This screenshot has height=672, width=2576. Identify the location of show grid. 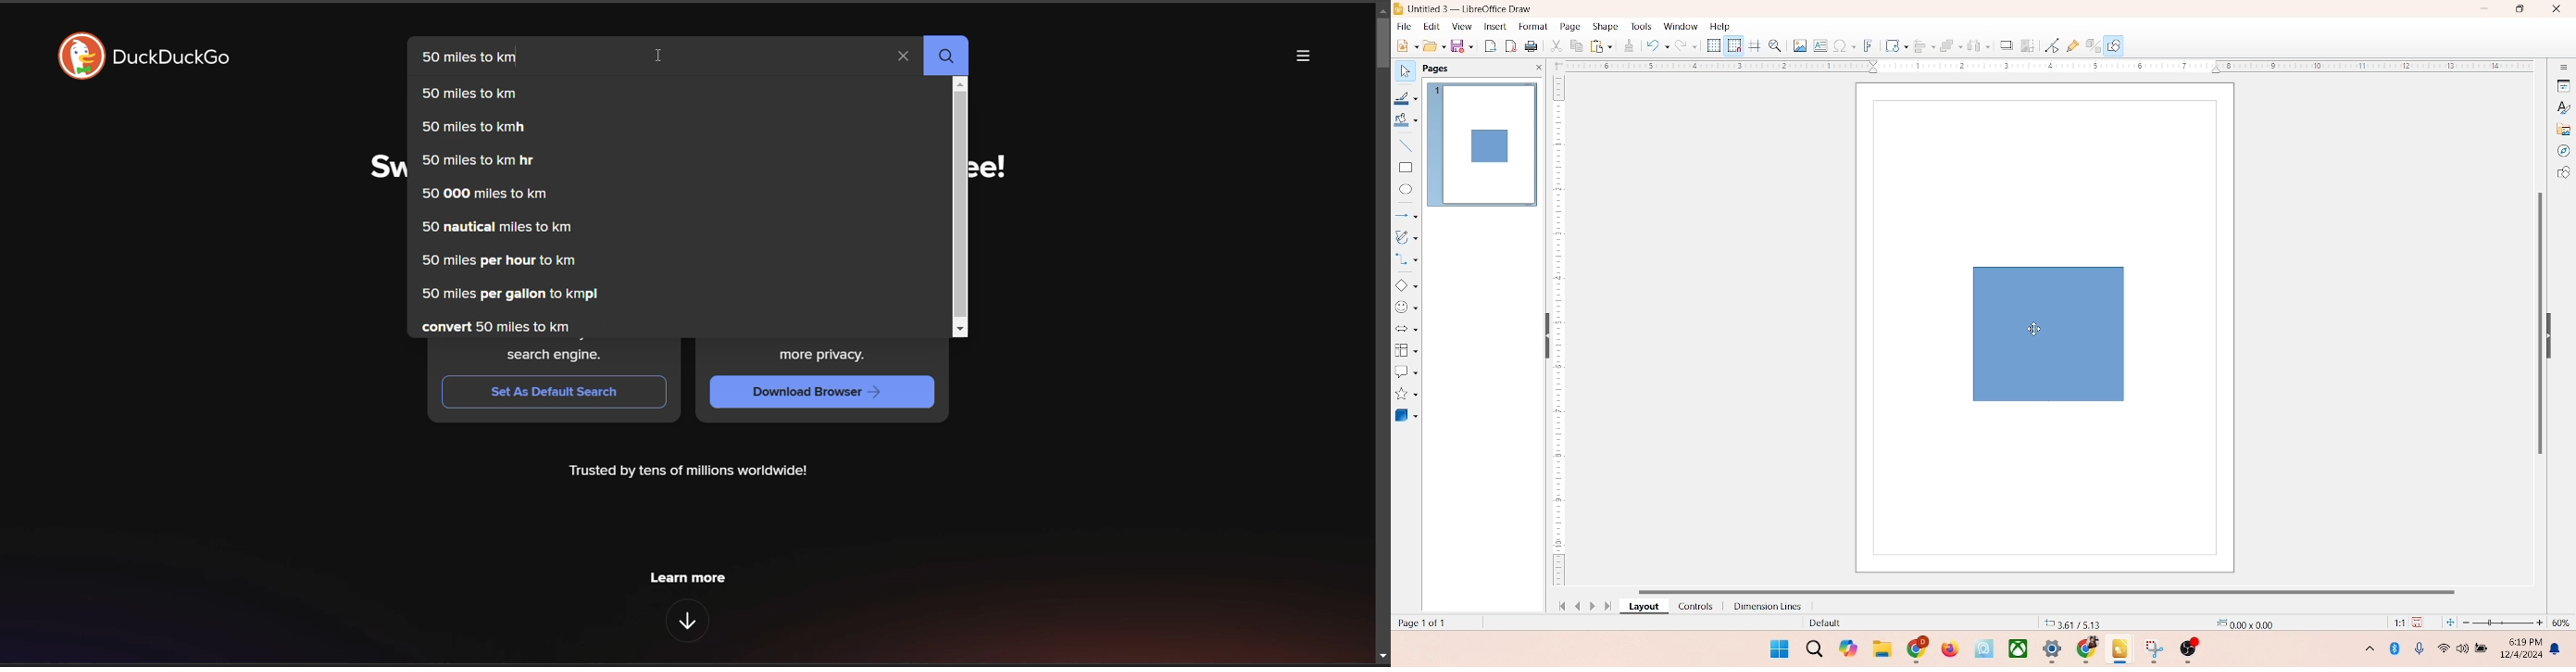
(1713, 46).